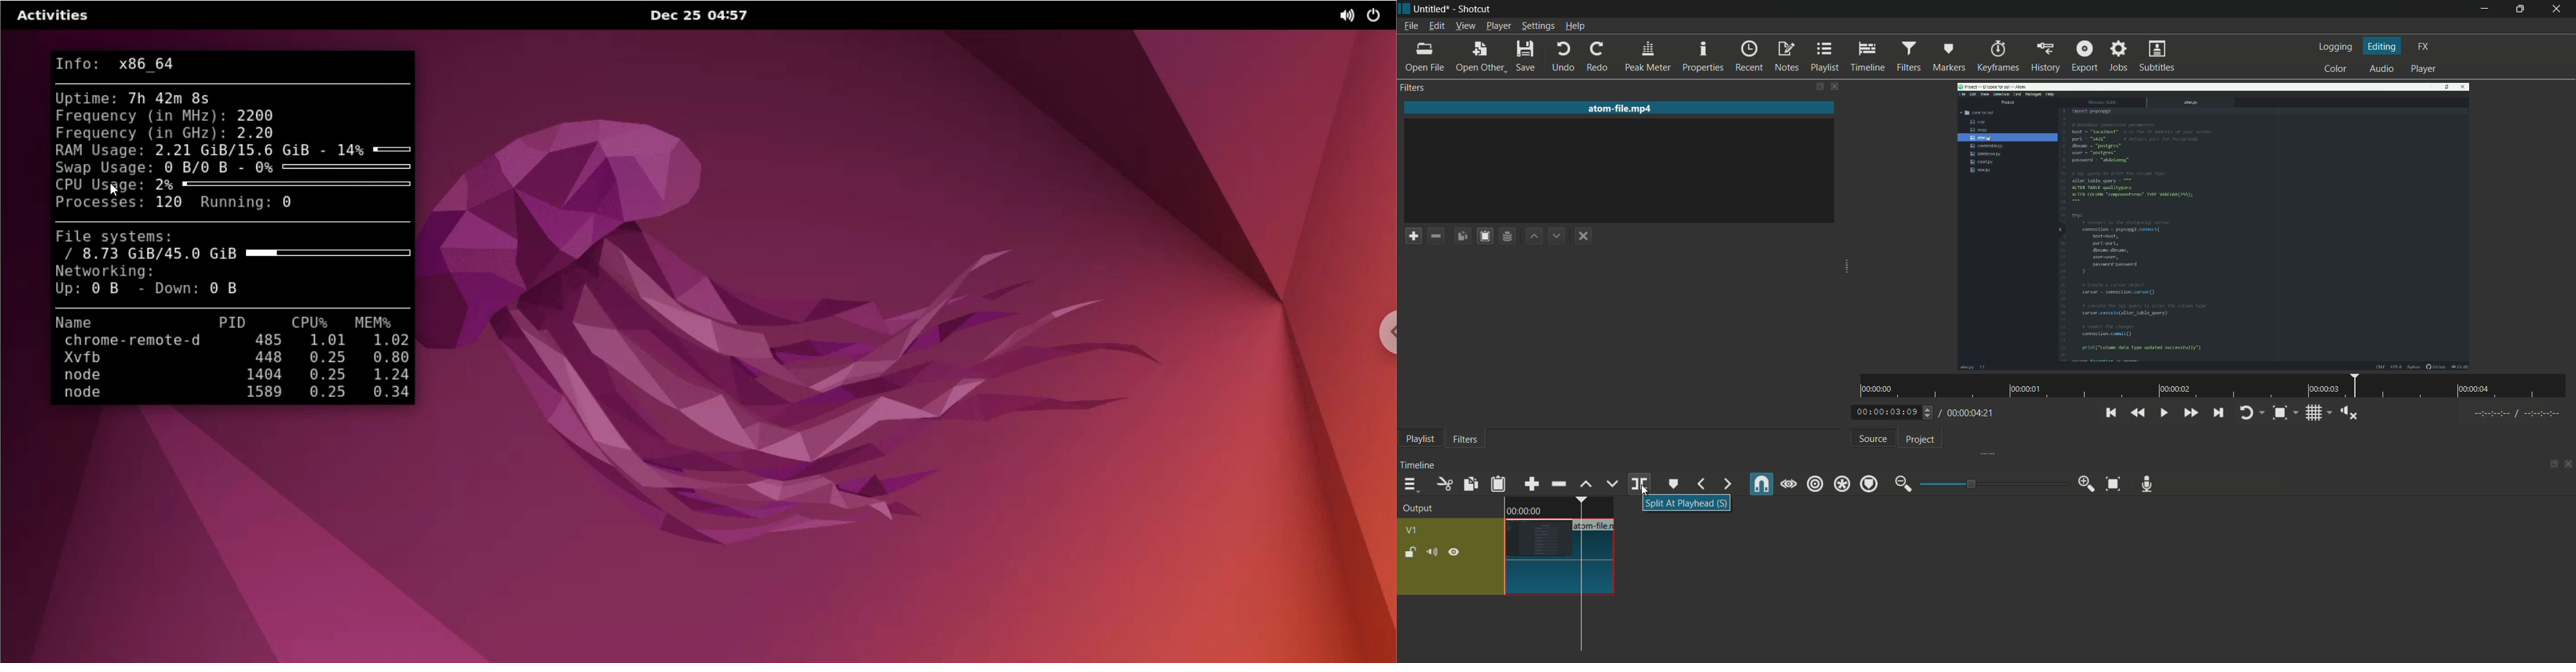  What do you see at coordinates (1499, 27) in the screenshot?
I see `player menu` at bounding box center [1499, 27].